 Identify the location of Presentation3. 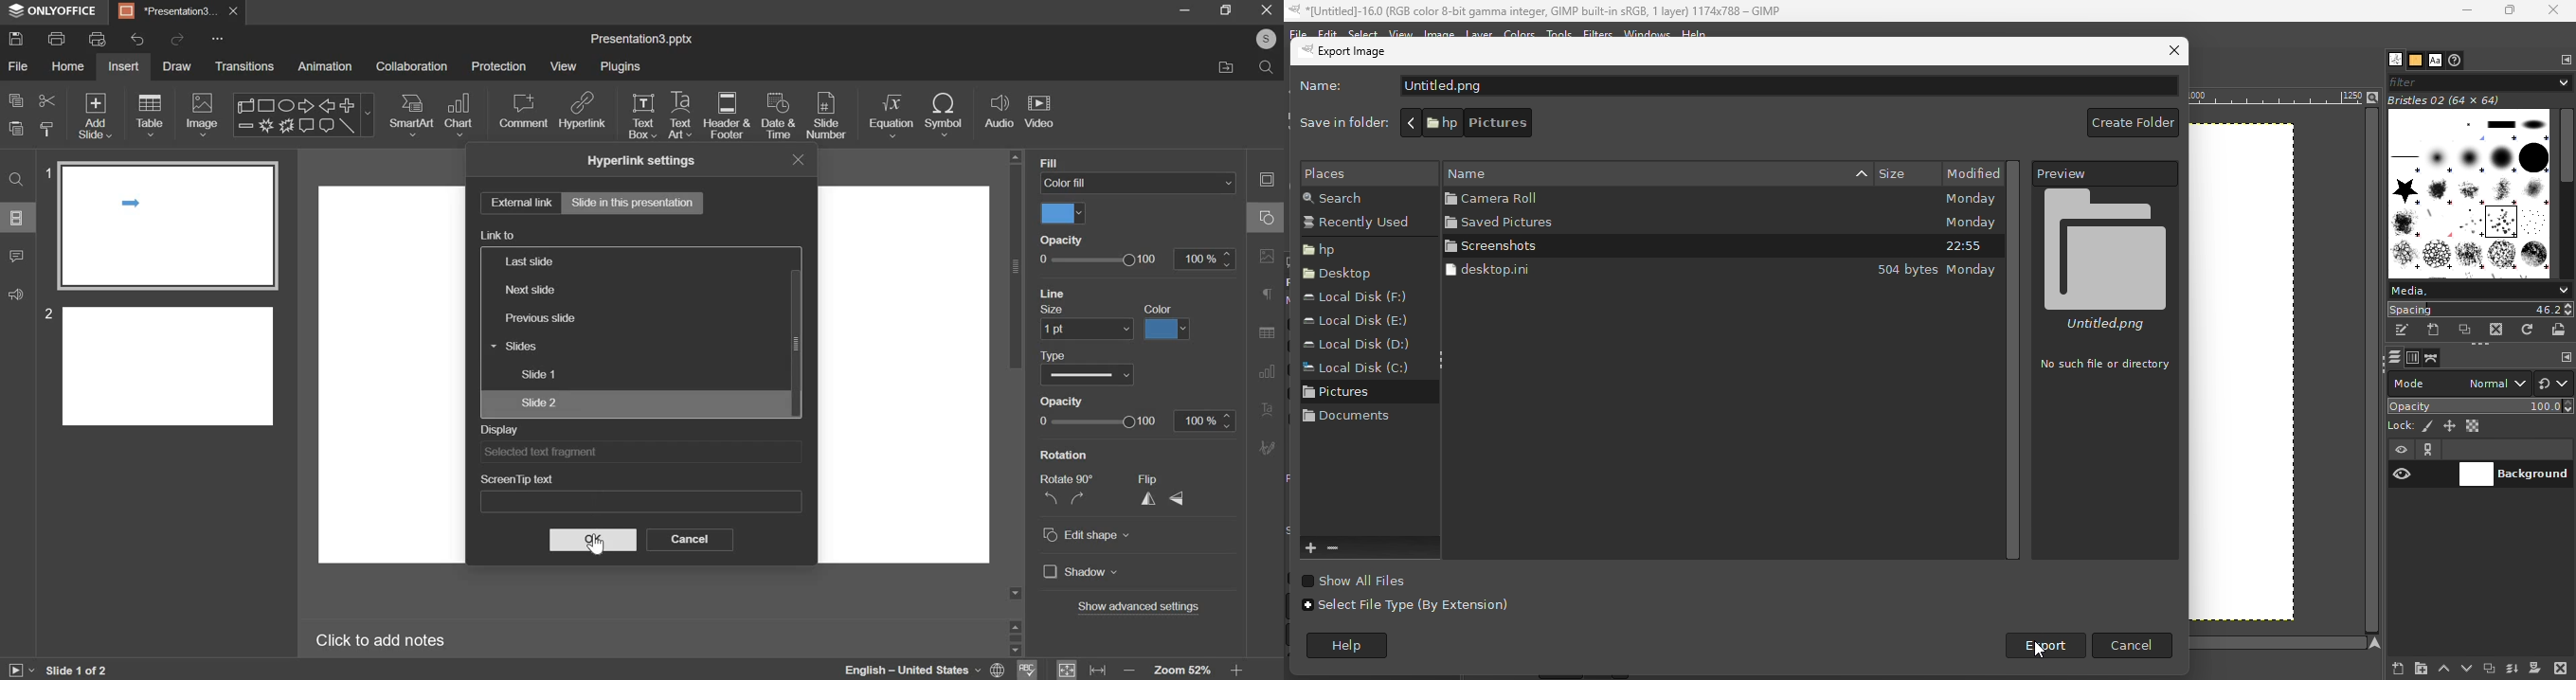
(165, 13).